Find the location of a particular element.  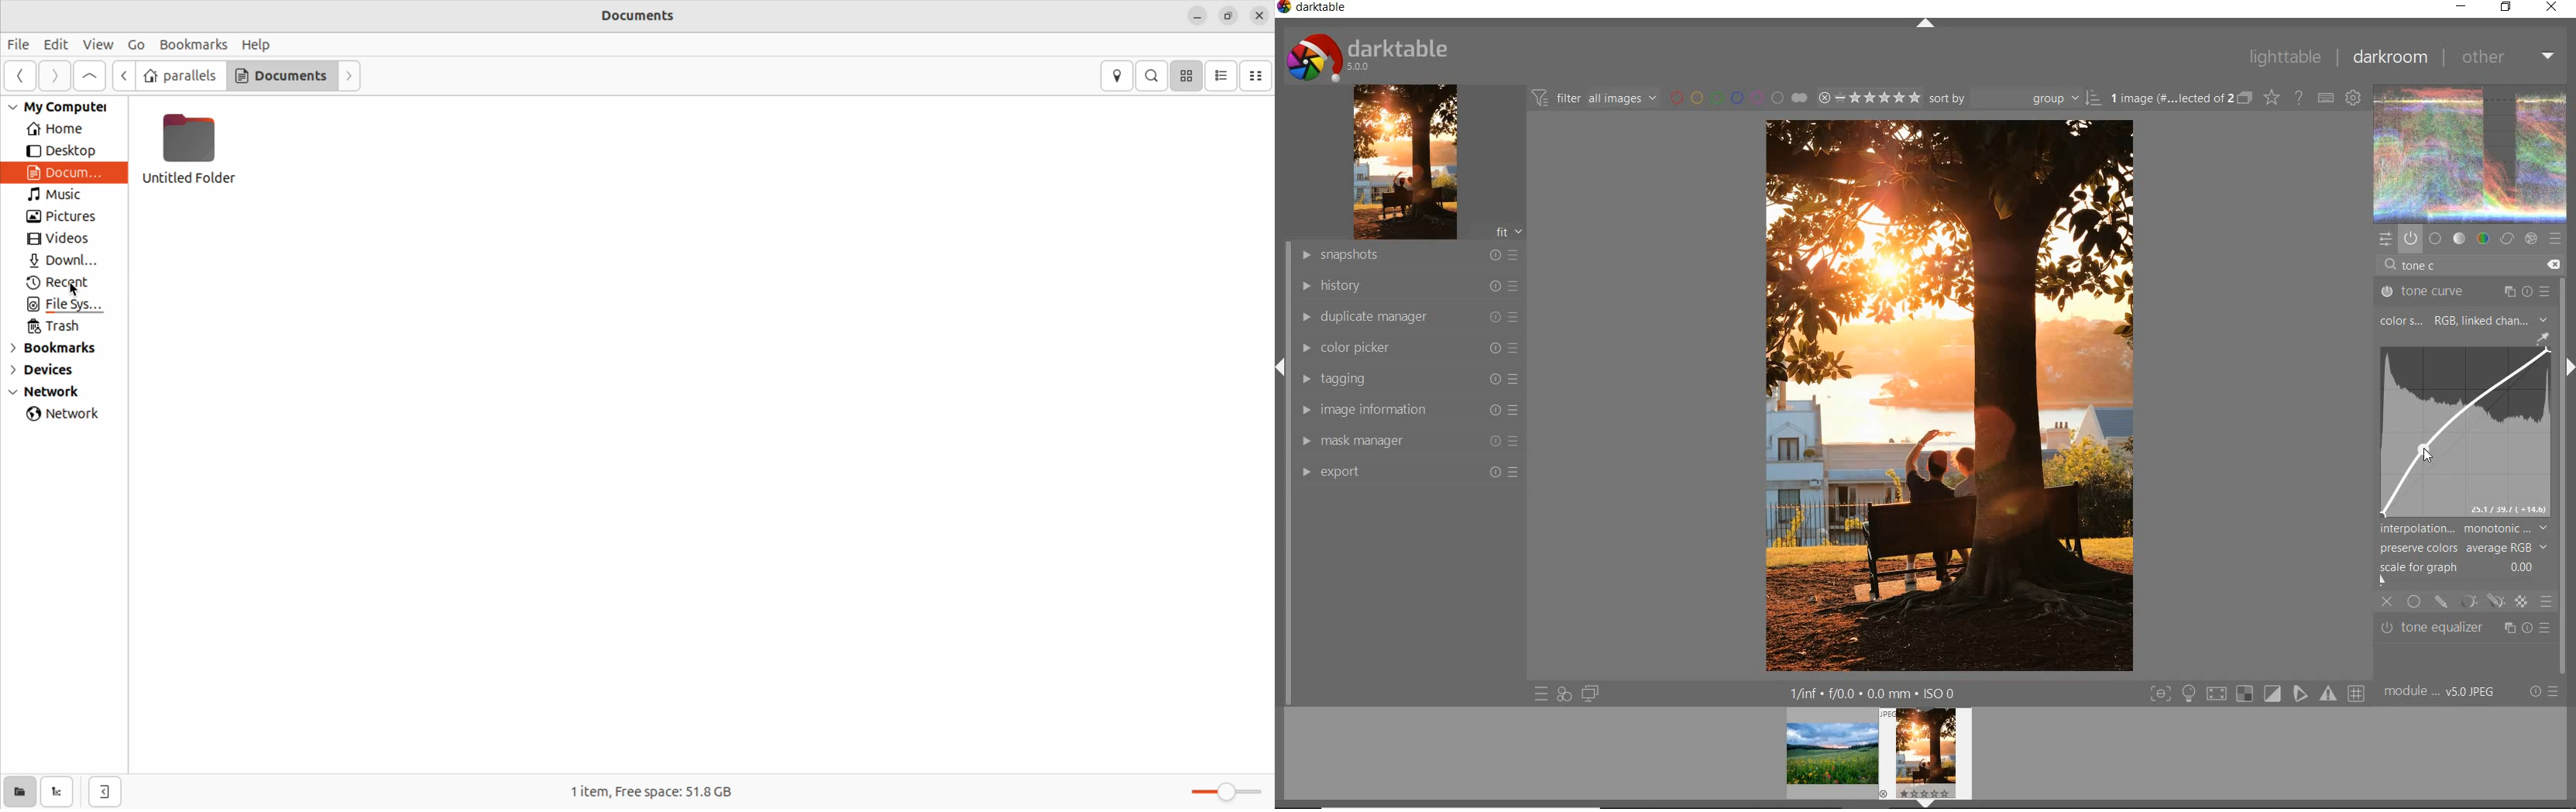

display a second darkroom image widow is located at coordinates (1591, 694).